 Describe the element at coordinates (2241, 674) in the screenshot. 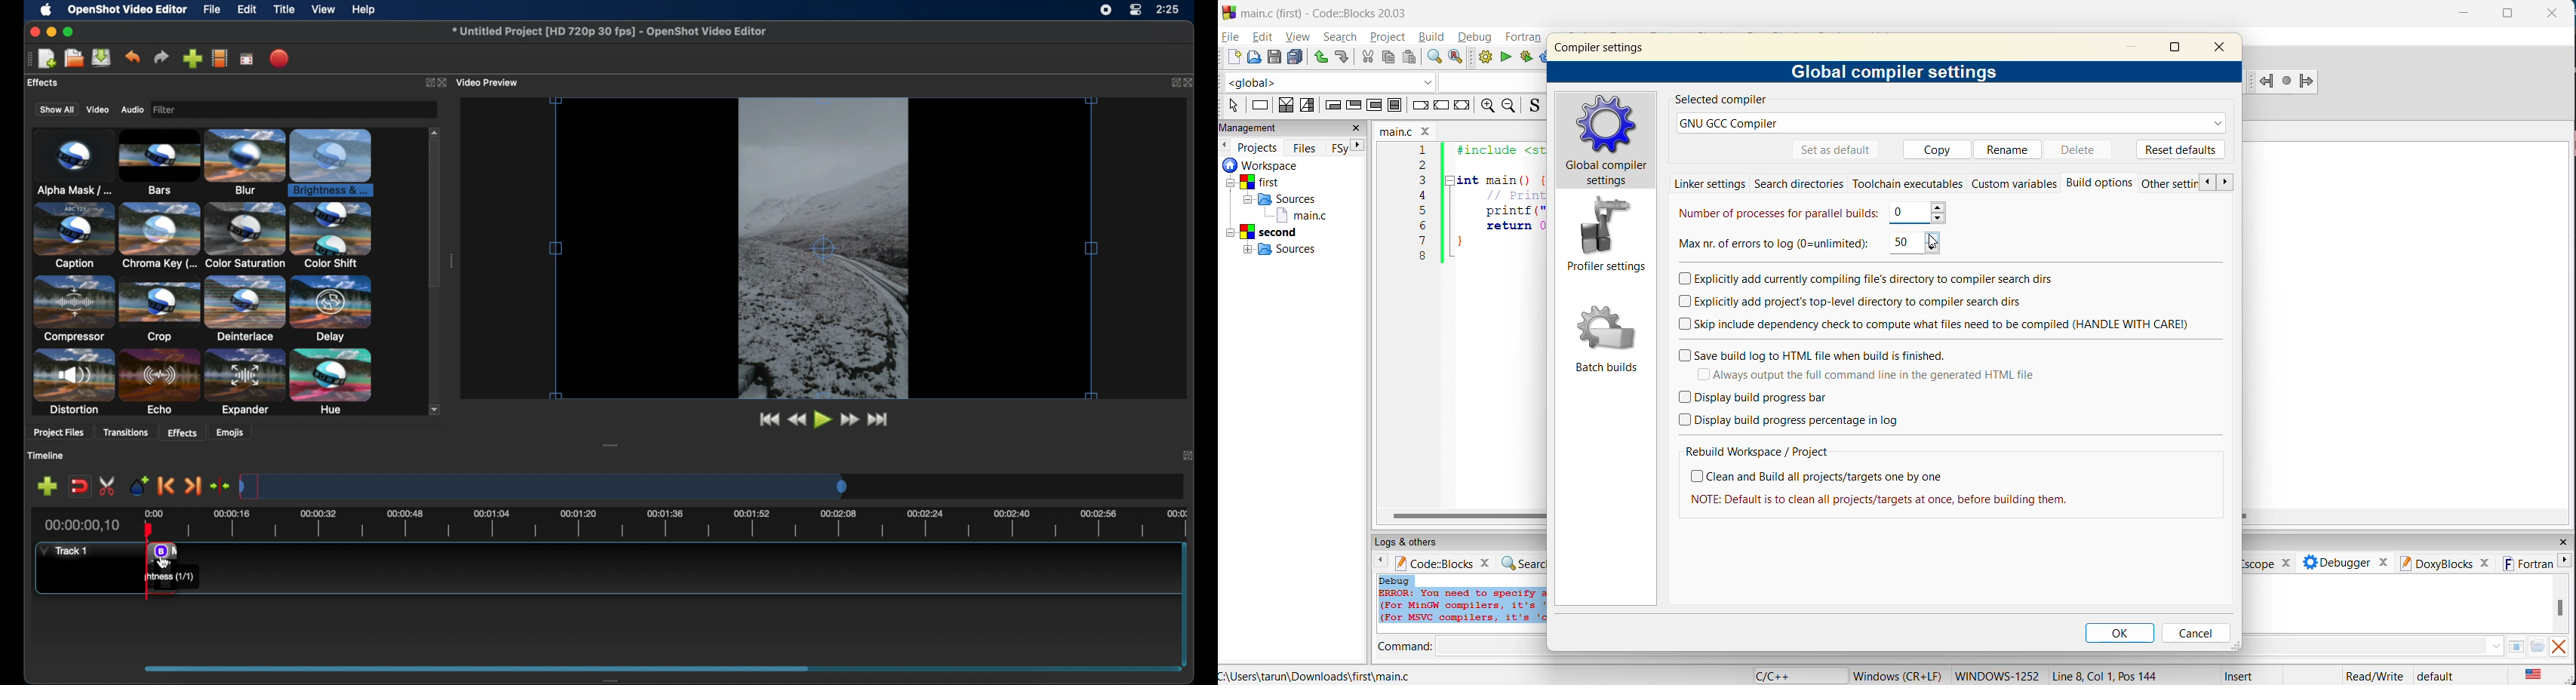

I see `Insert` at that location.